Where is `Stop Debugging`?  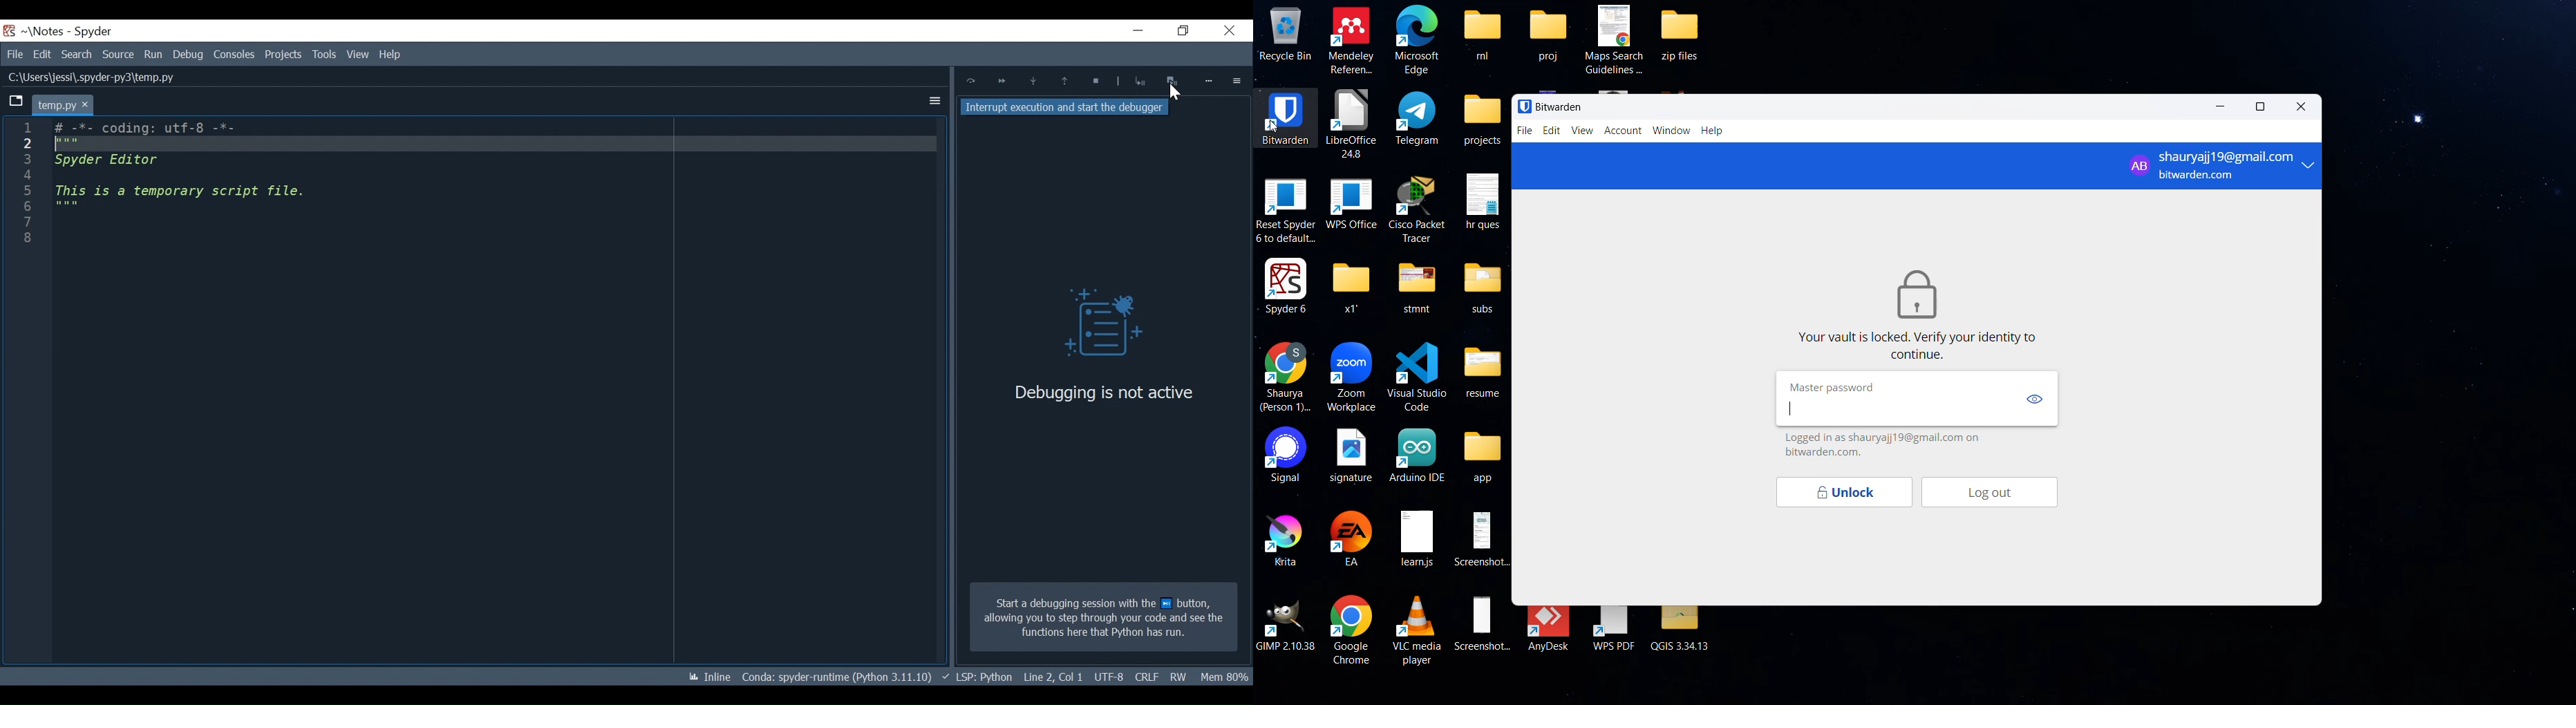 Stop Debugging is located at coordinates (1140, 81).